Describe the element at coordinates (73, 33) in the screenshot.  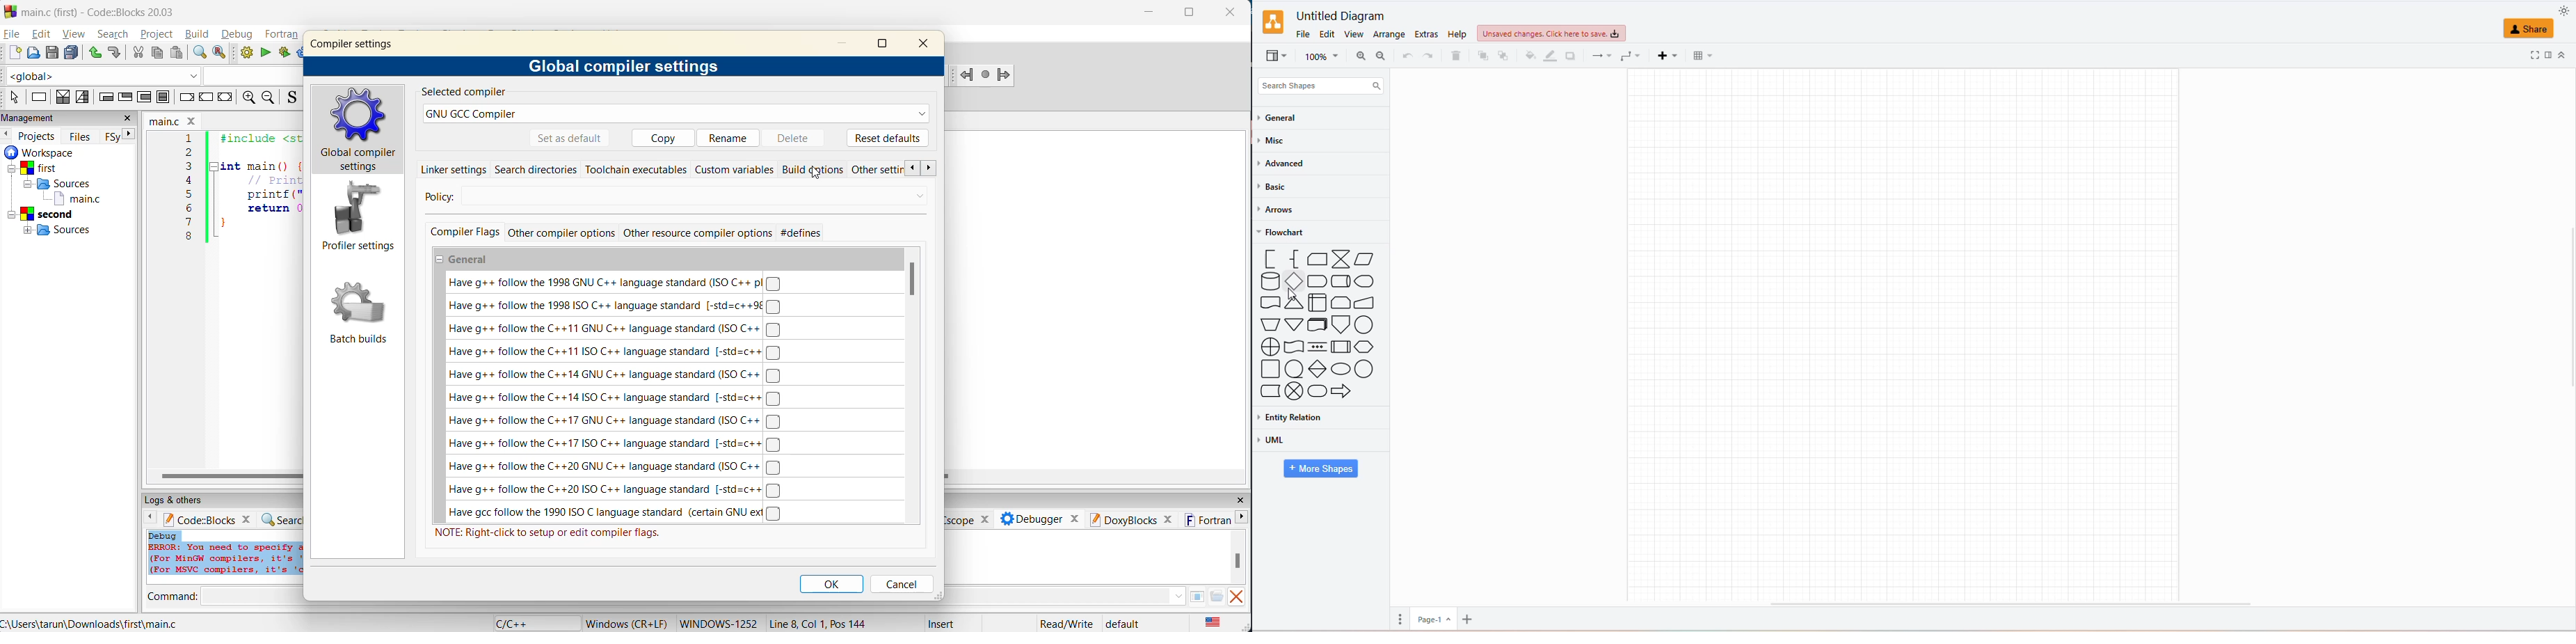
I see `view` at that location.